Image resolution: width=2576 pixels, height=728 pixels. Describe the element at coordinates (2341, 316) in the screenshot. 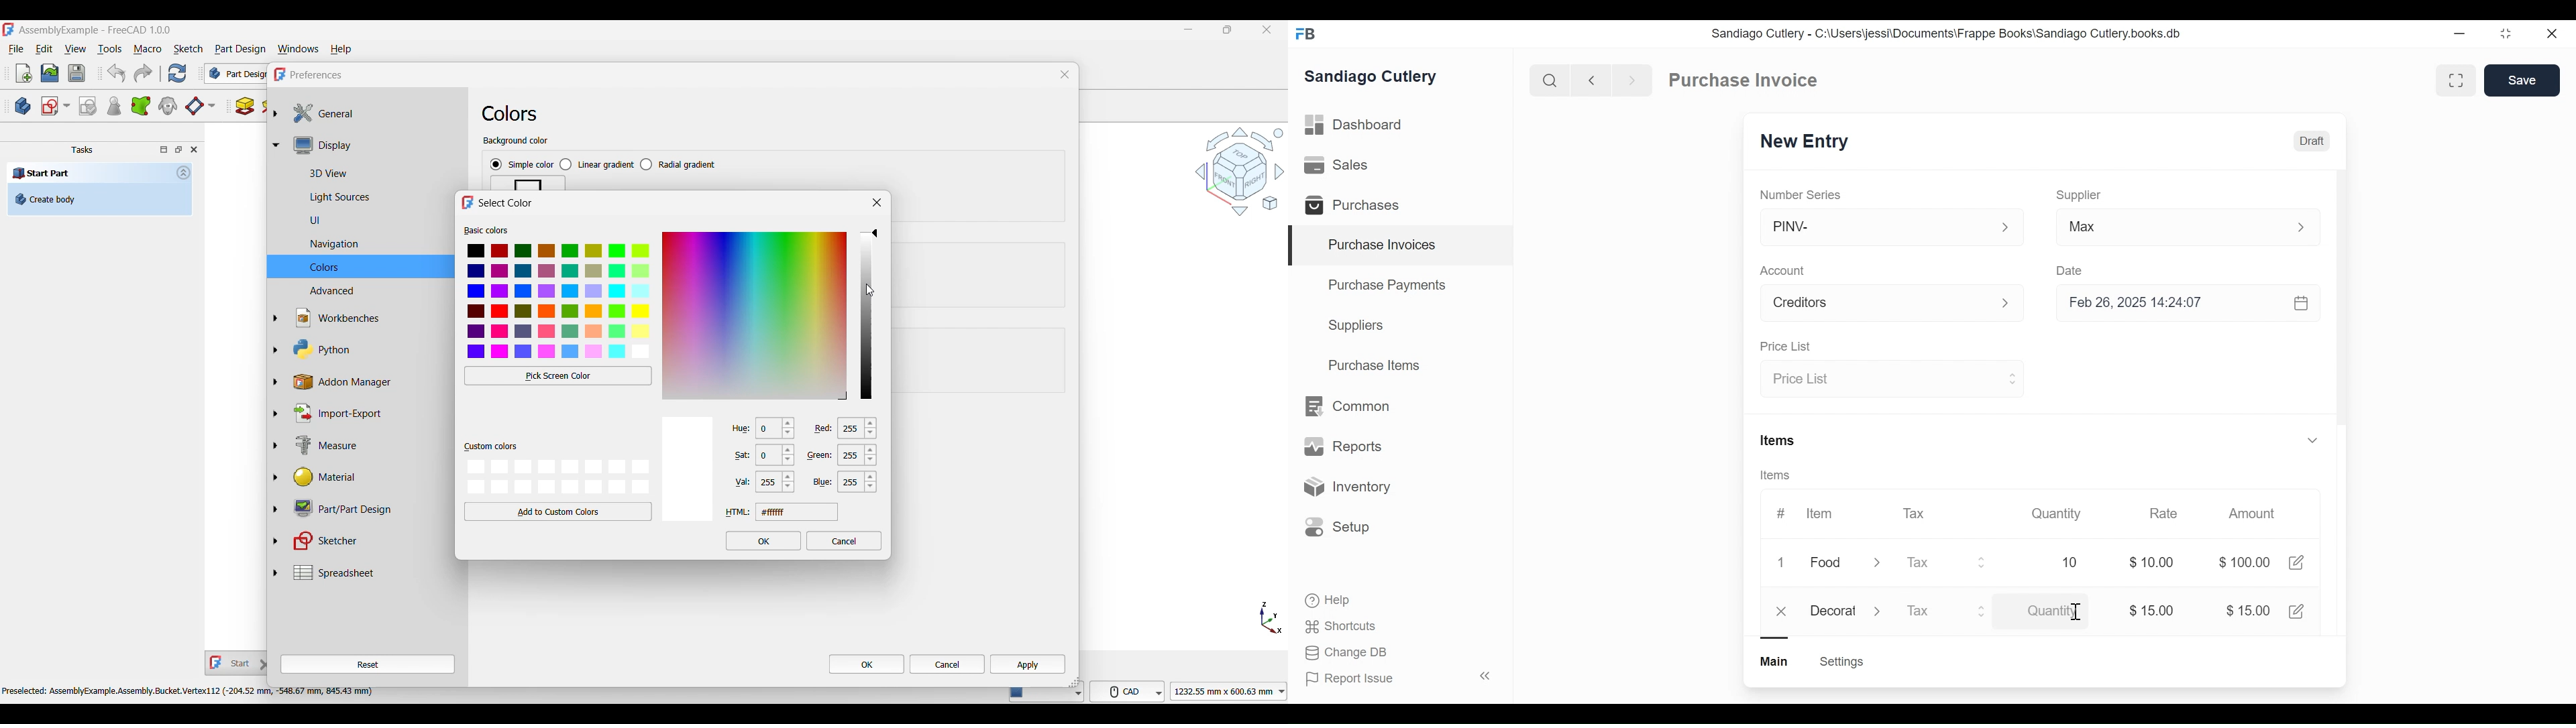

I see `Vertical Scroll bar` at that location.